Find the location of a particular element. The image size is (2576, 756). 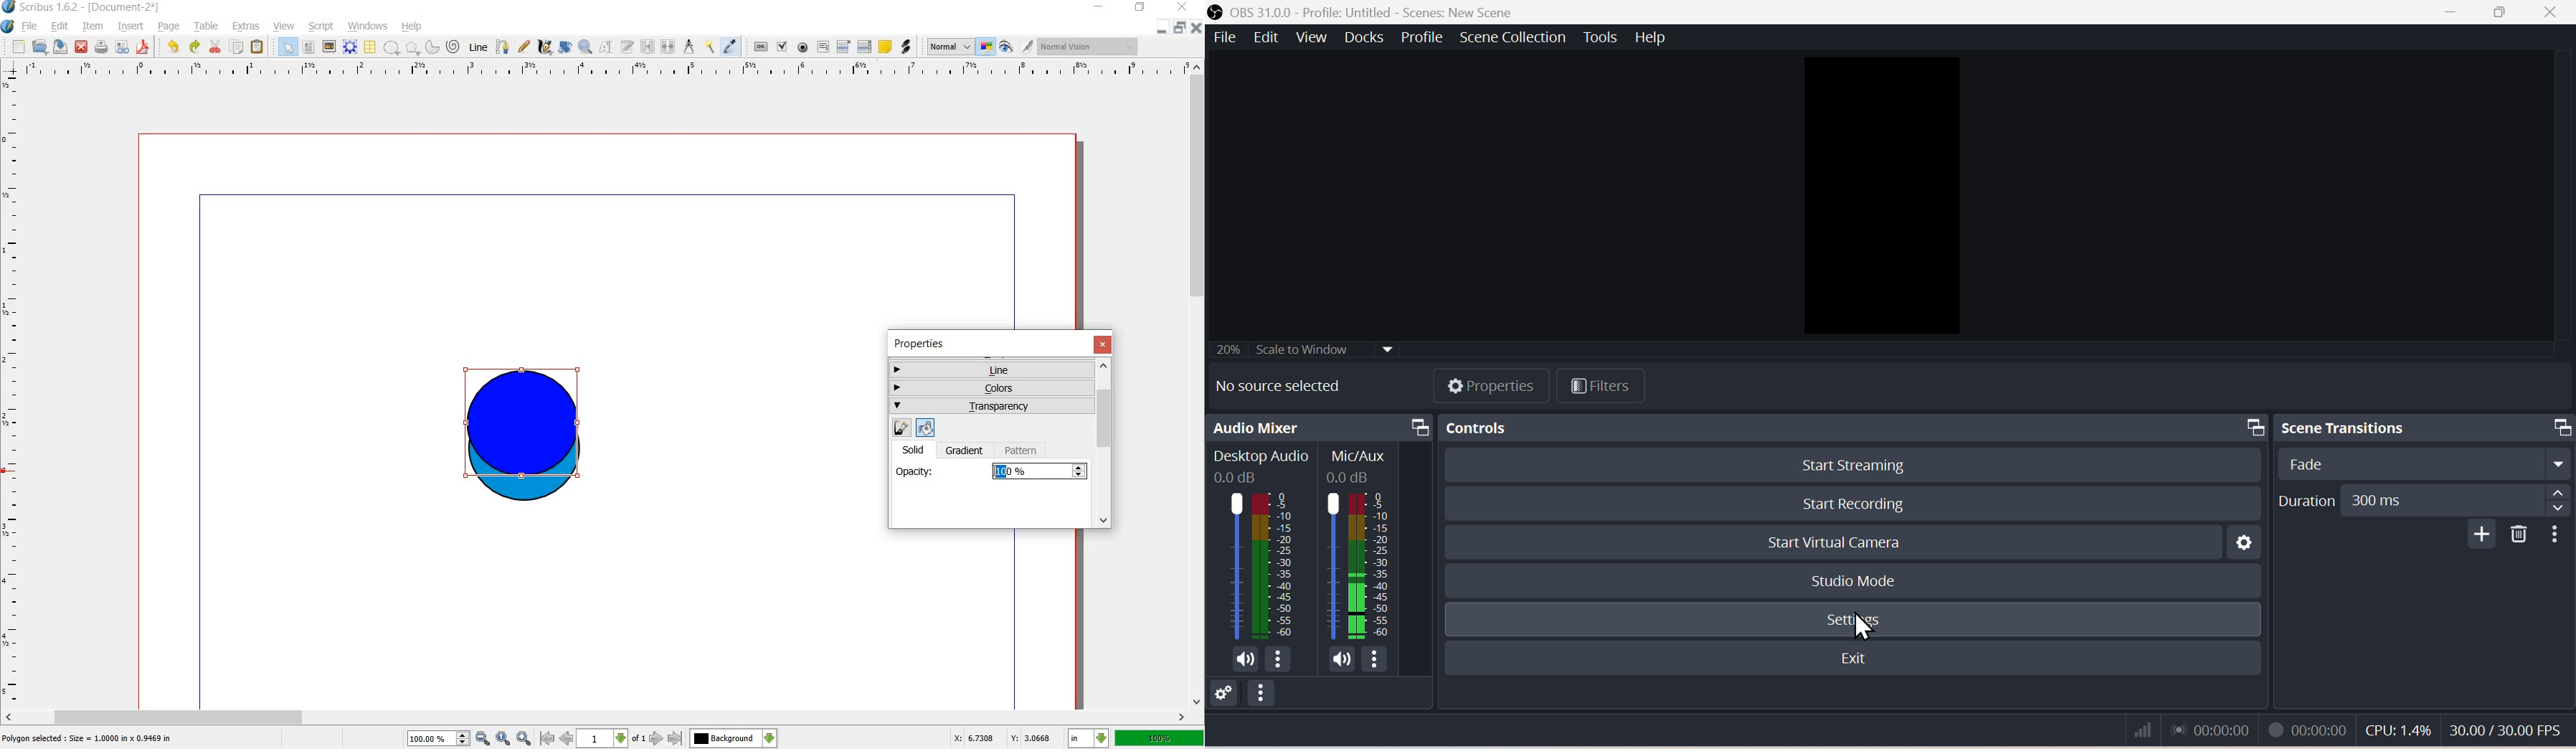

copy item properties is located at coordinates (710, 48).